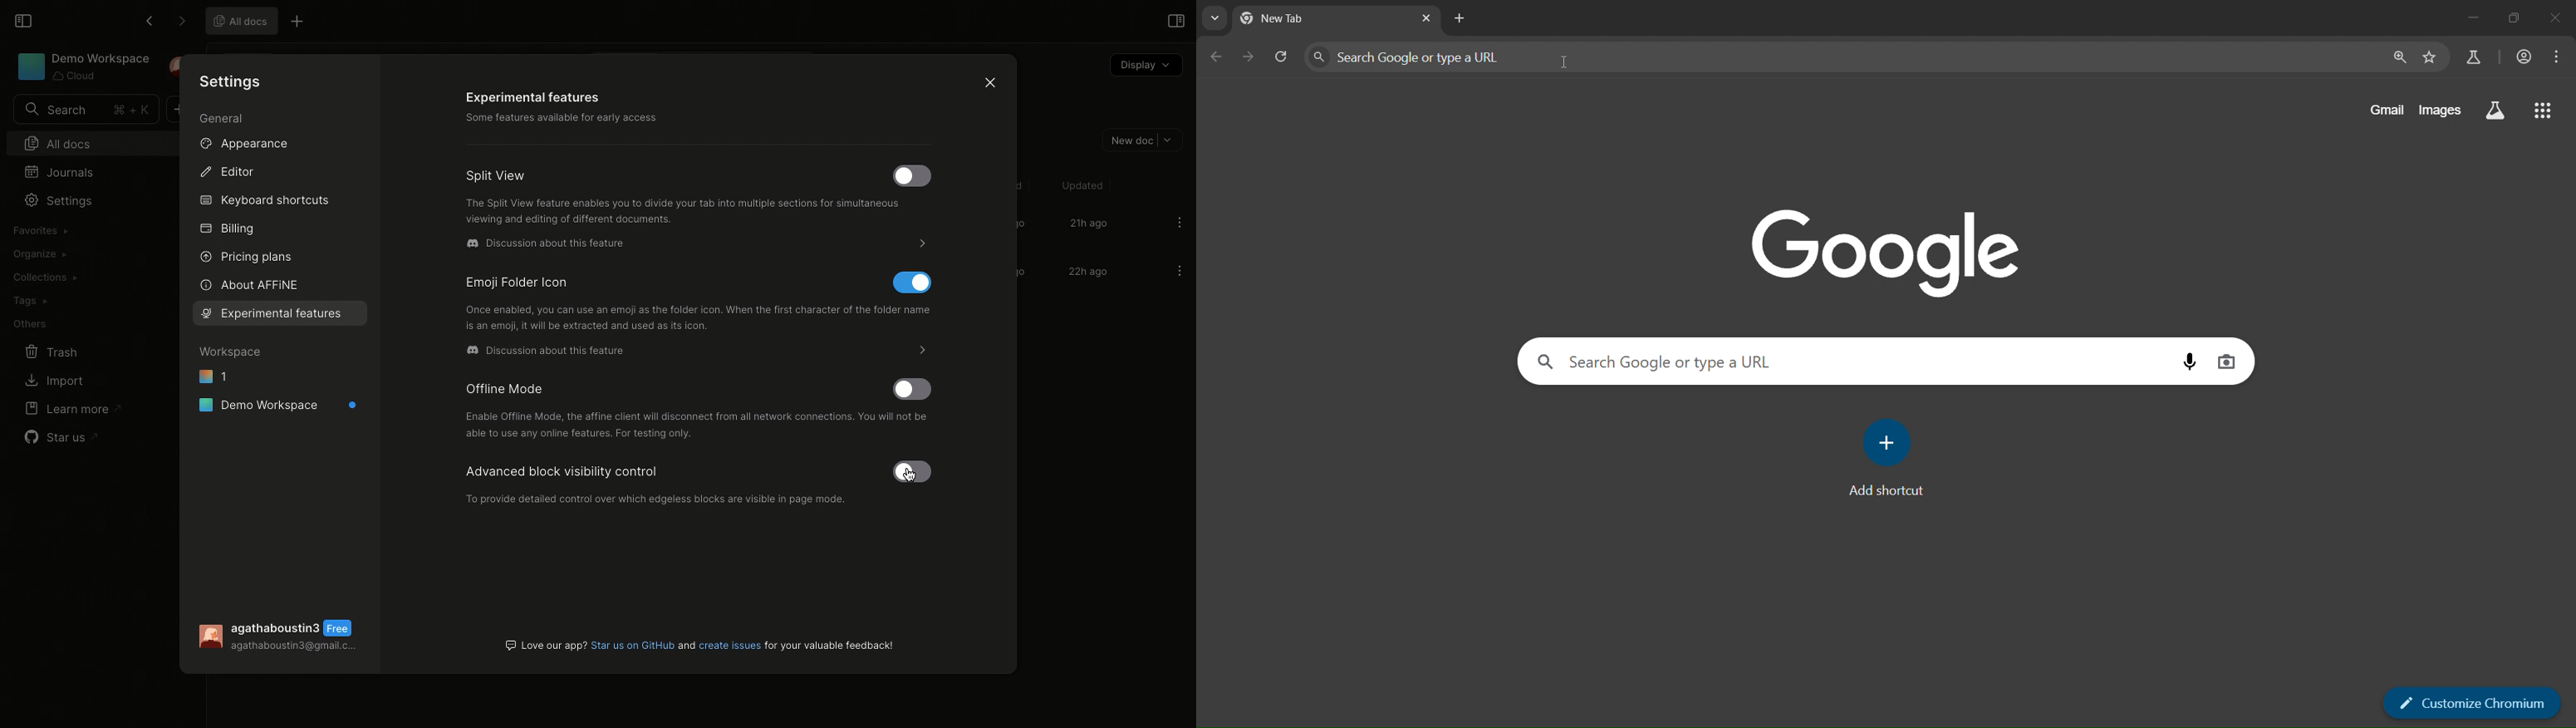 This screenshot has height=728, width=2576. Describe the element at coordinates (1910, 250) in the screenshot. I see `Google` at that location.